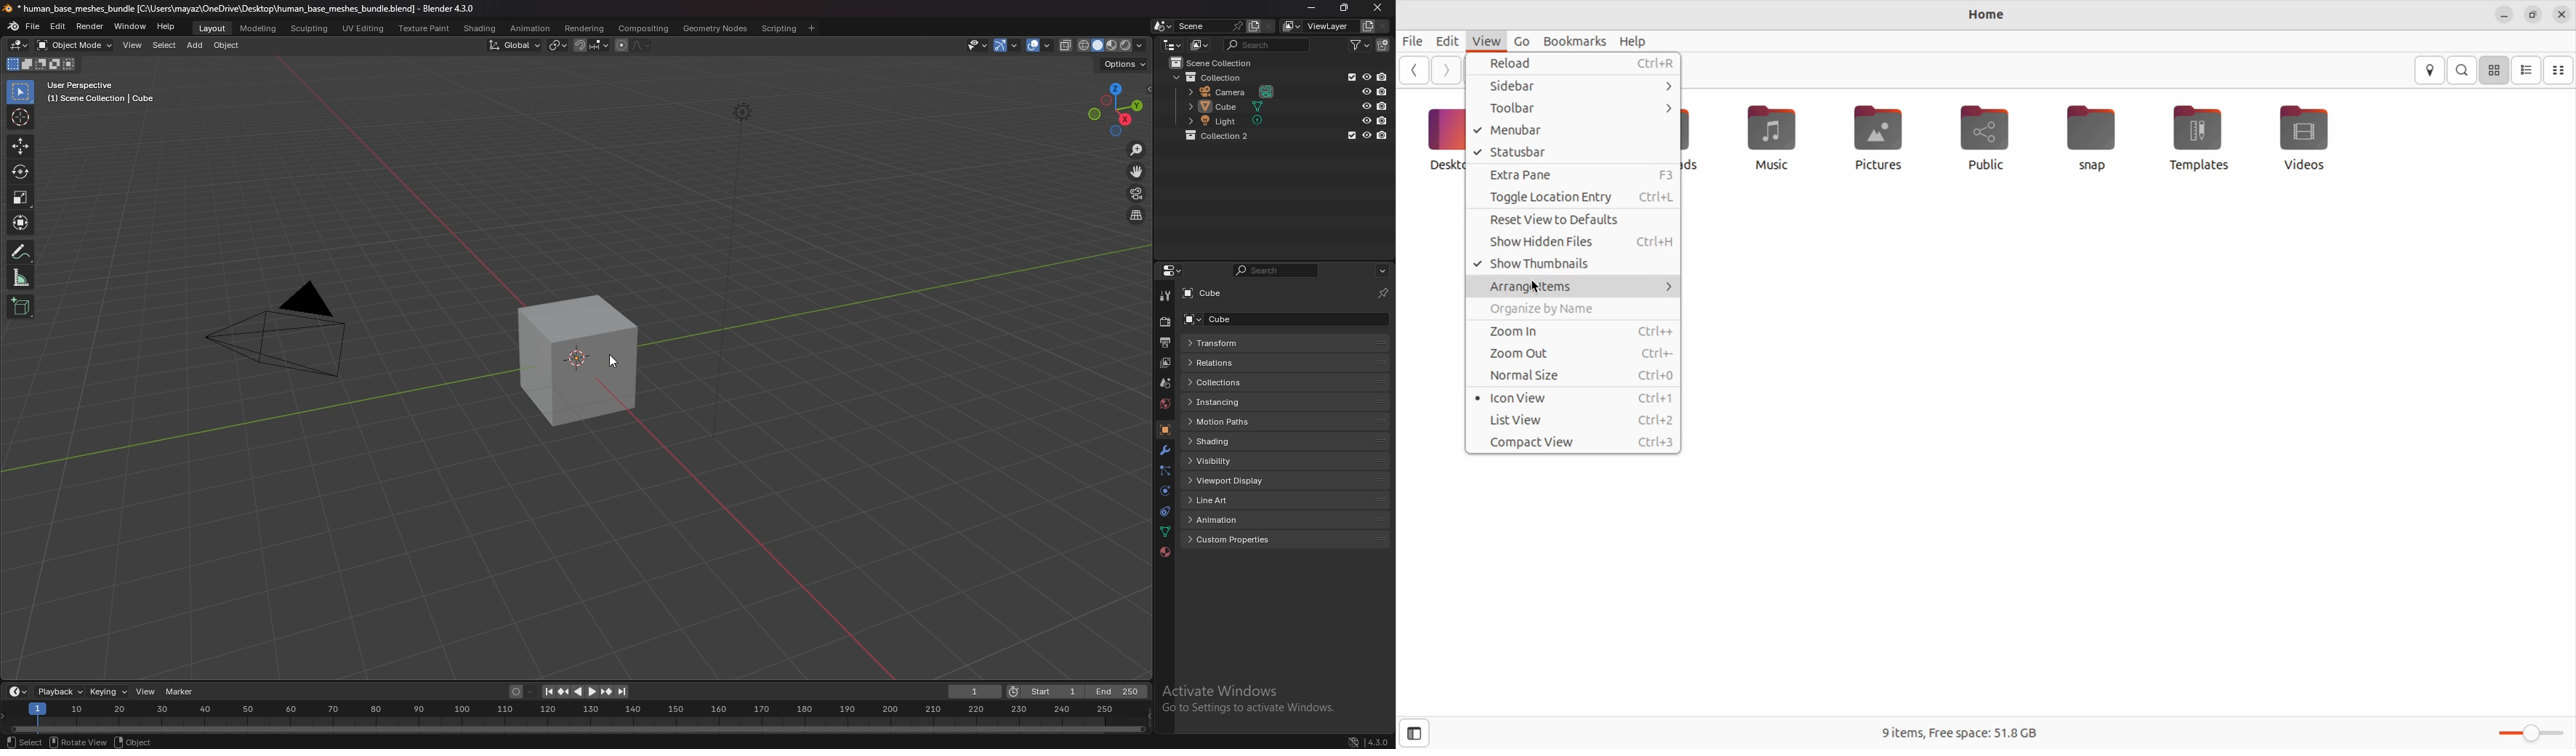  What do you see at coordinates (1165, 430) in the screenshot?
I see `object` at bounding box center [1165, 430].